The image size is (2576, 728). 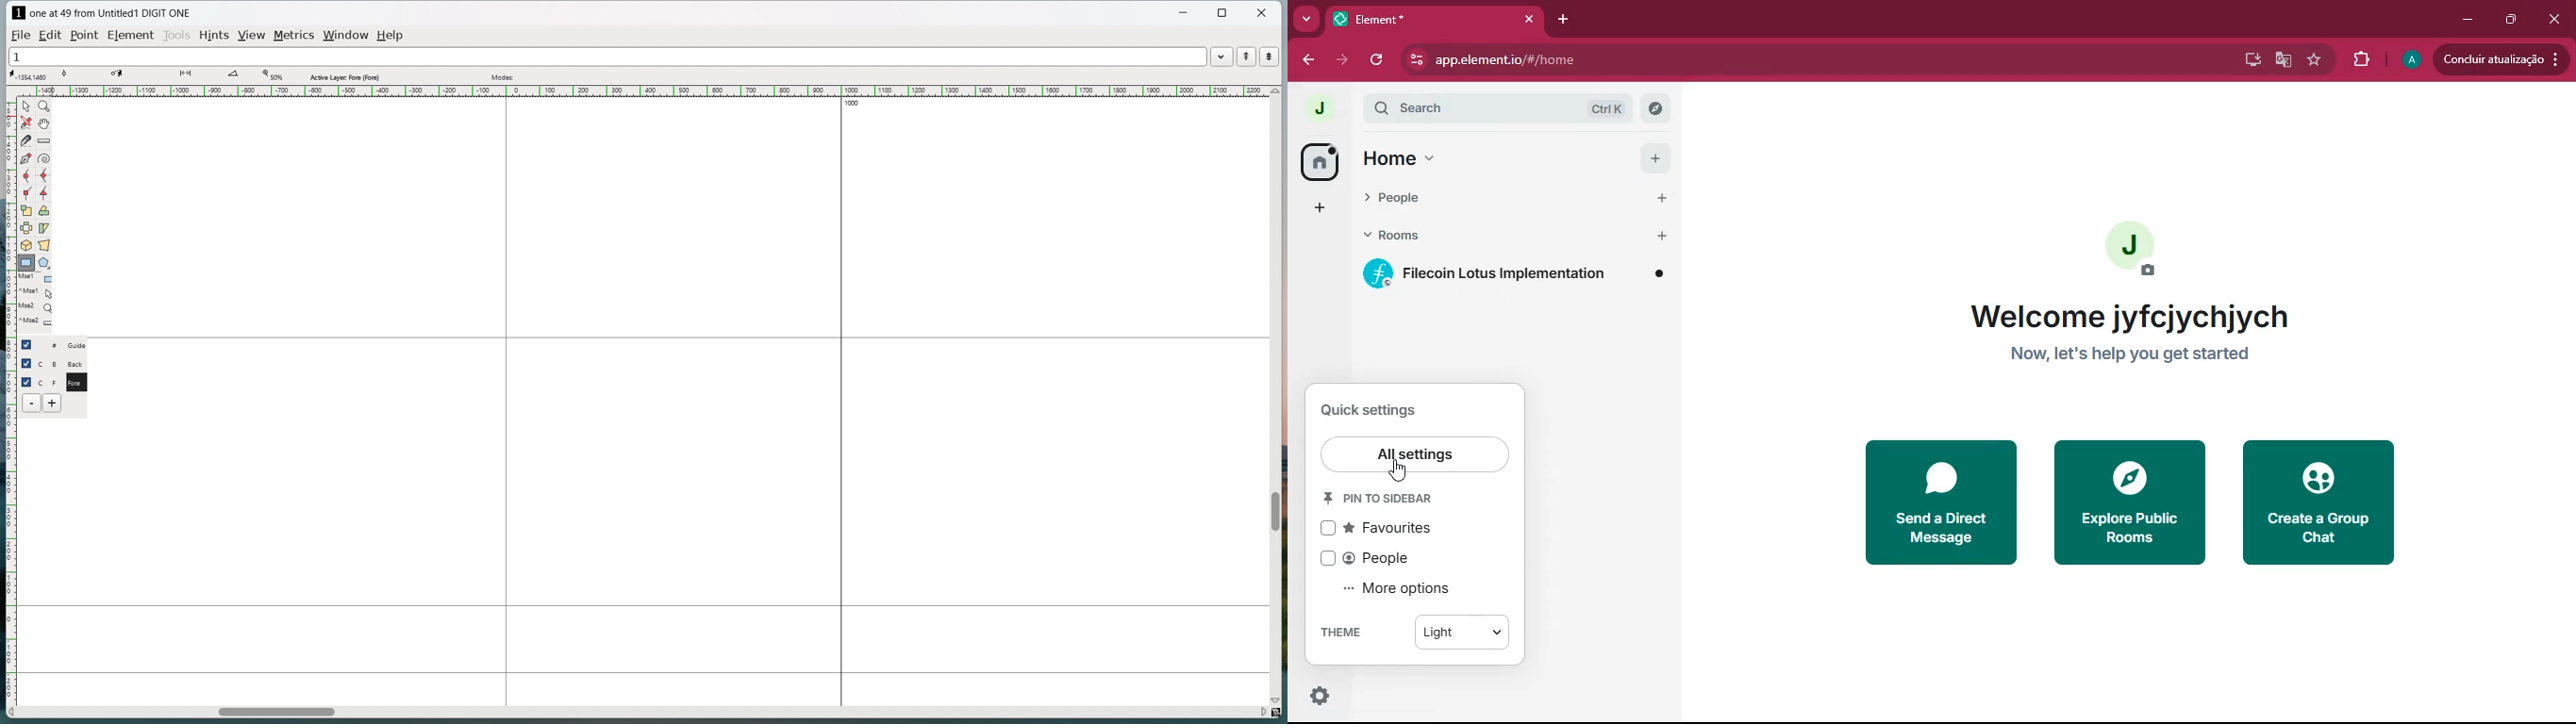 What do you see at coordinates (26, 245) in the screenshot?
I see `rotate selection in 3d and project back to the place` at bounding box center [26, 245].